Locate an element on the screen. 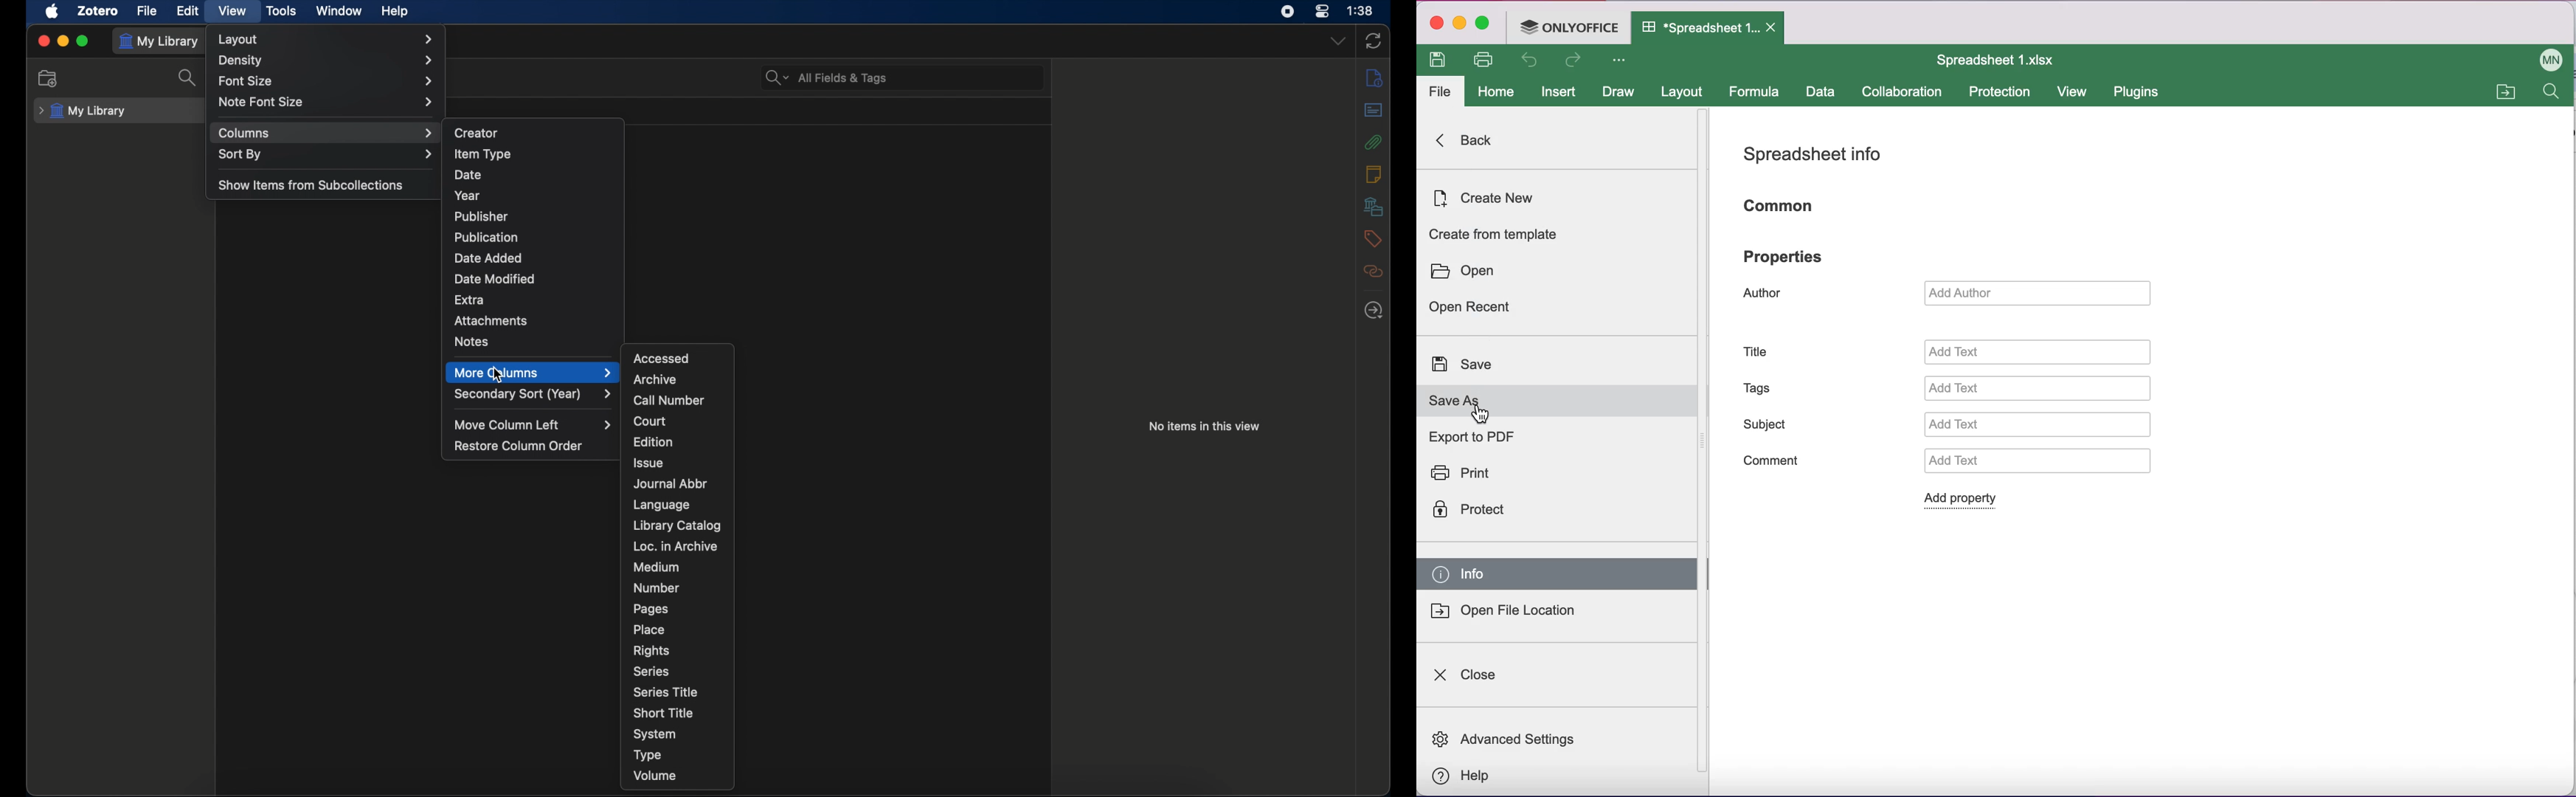 The width and height of the screenshot is (2576, 812). type is located at coordinates (647, 755).